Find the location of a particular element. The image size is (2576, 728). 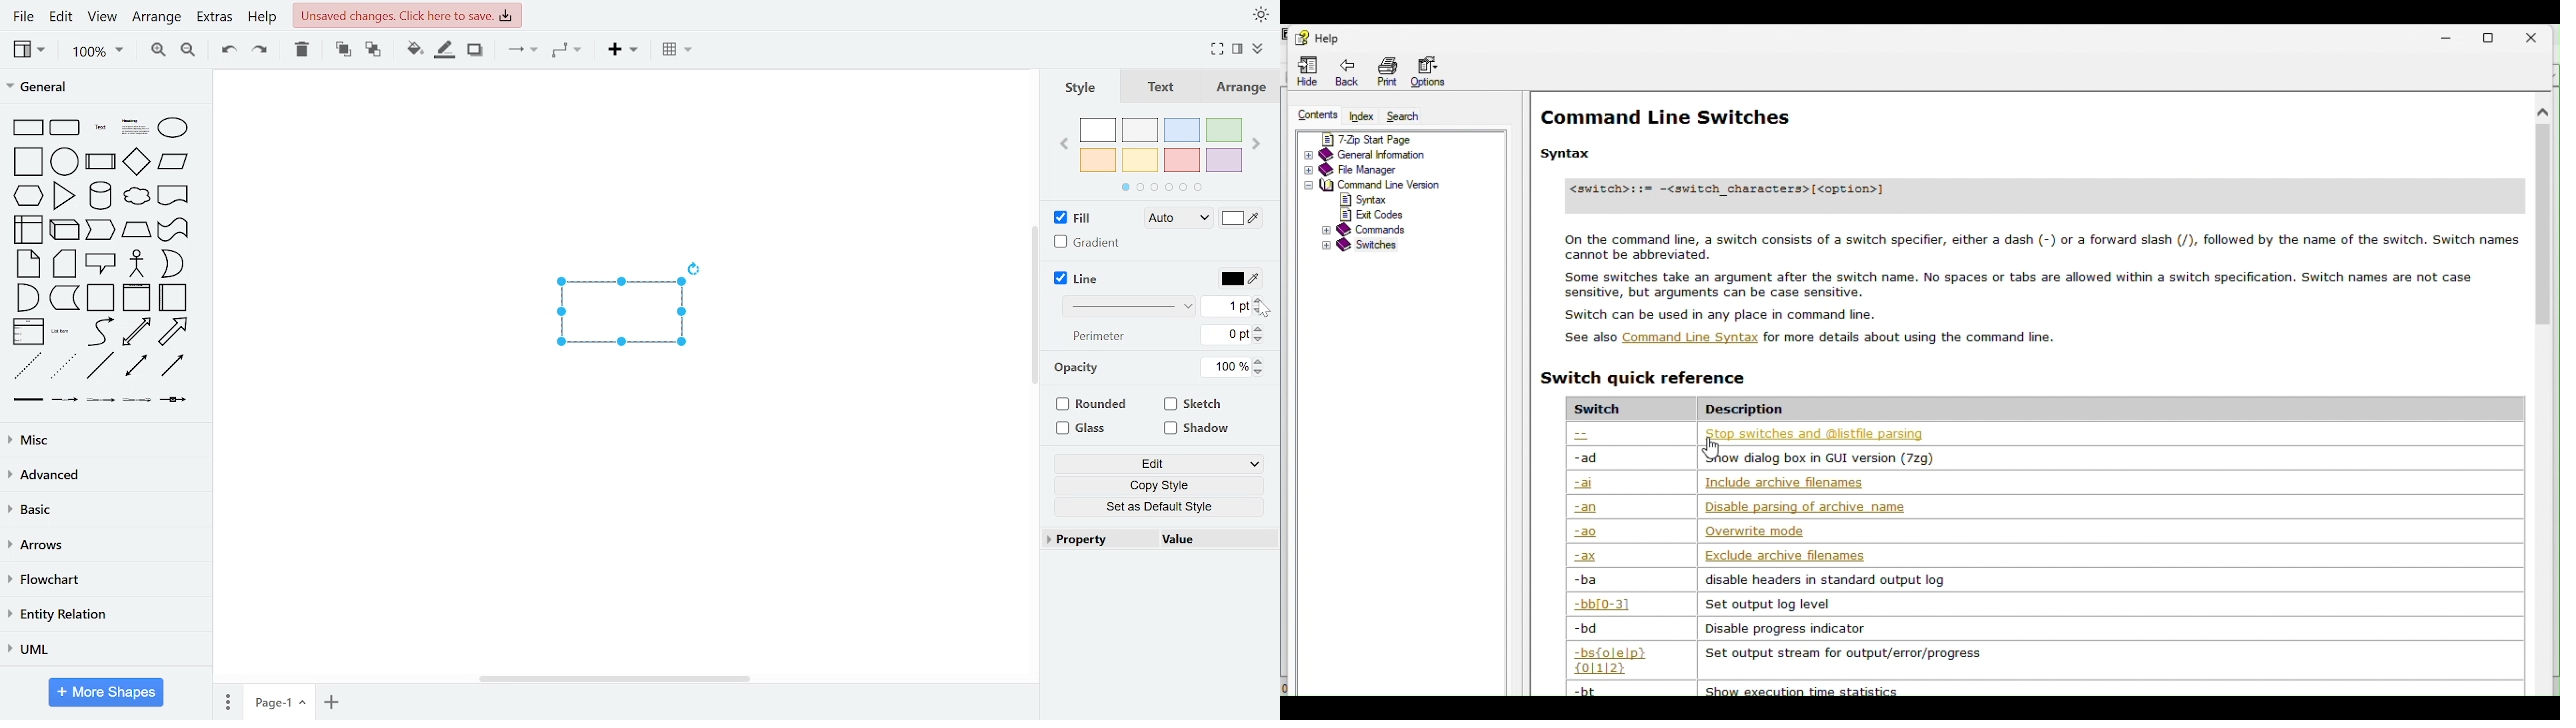

| Include archive filenames is located at coordinates (1789, 482).